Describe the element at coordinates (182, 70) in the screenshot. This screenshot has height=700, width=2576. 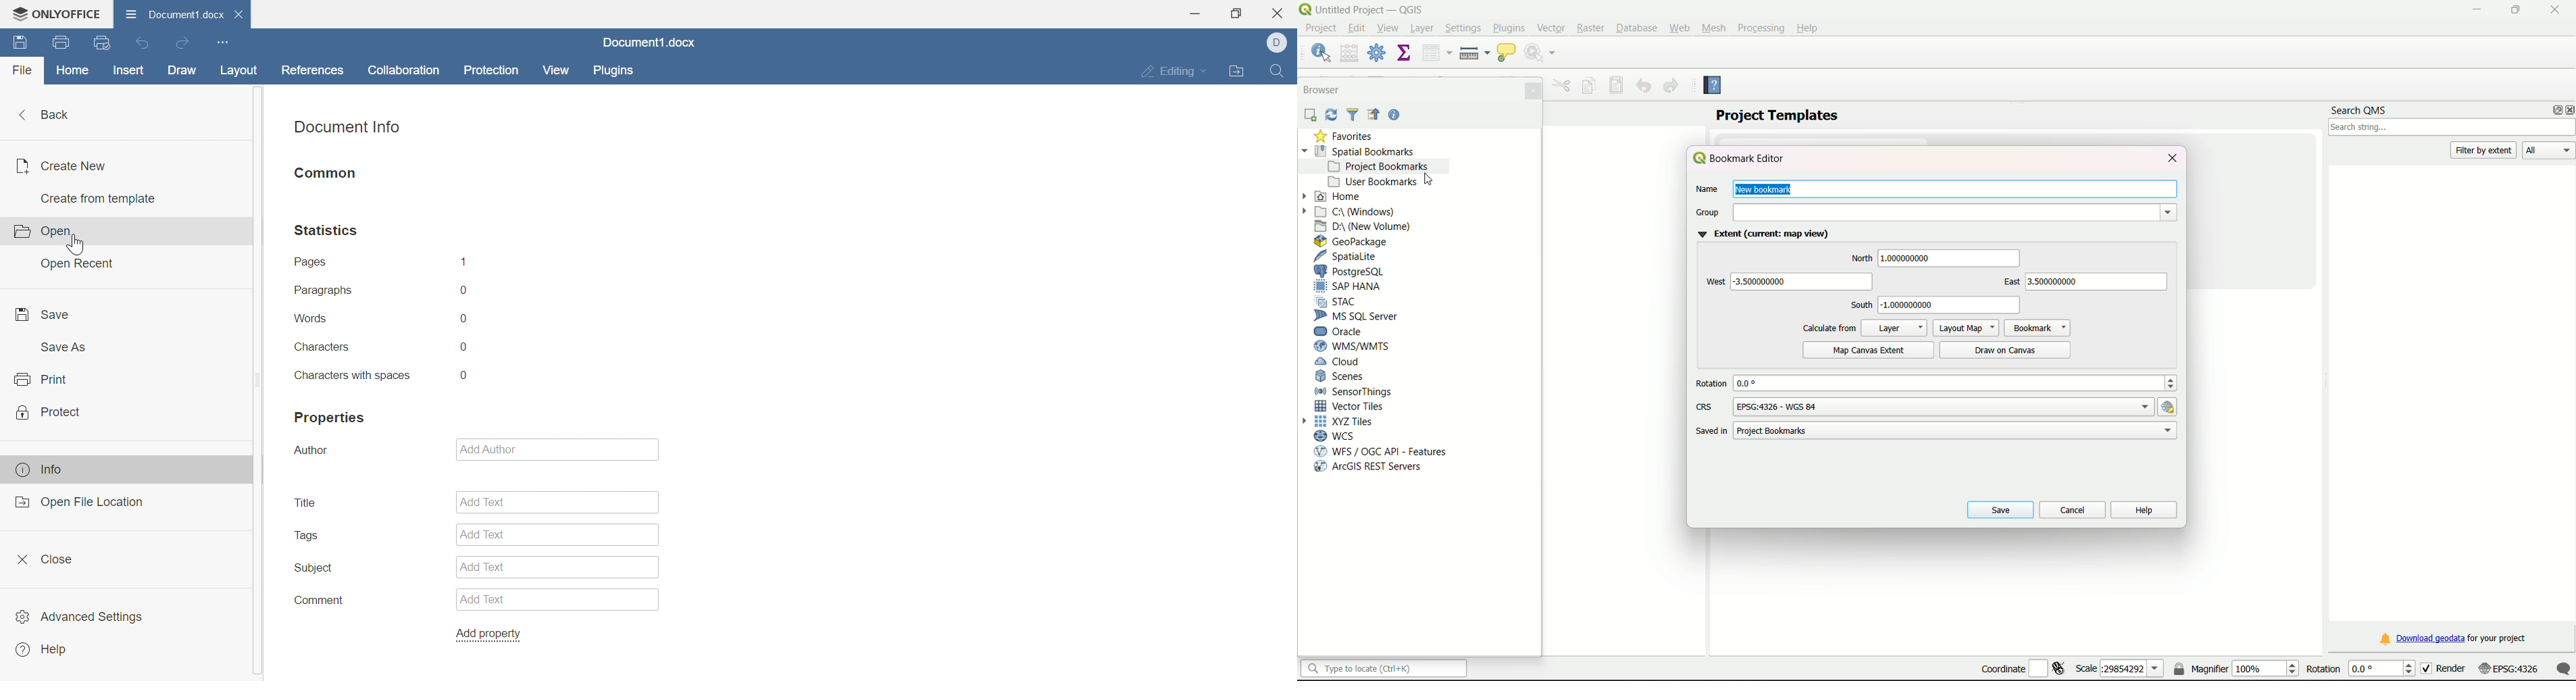
I see `draw` at that location.